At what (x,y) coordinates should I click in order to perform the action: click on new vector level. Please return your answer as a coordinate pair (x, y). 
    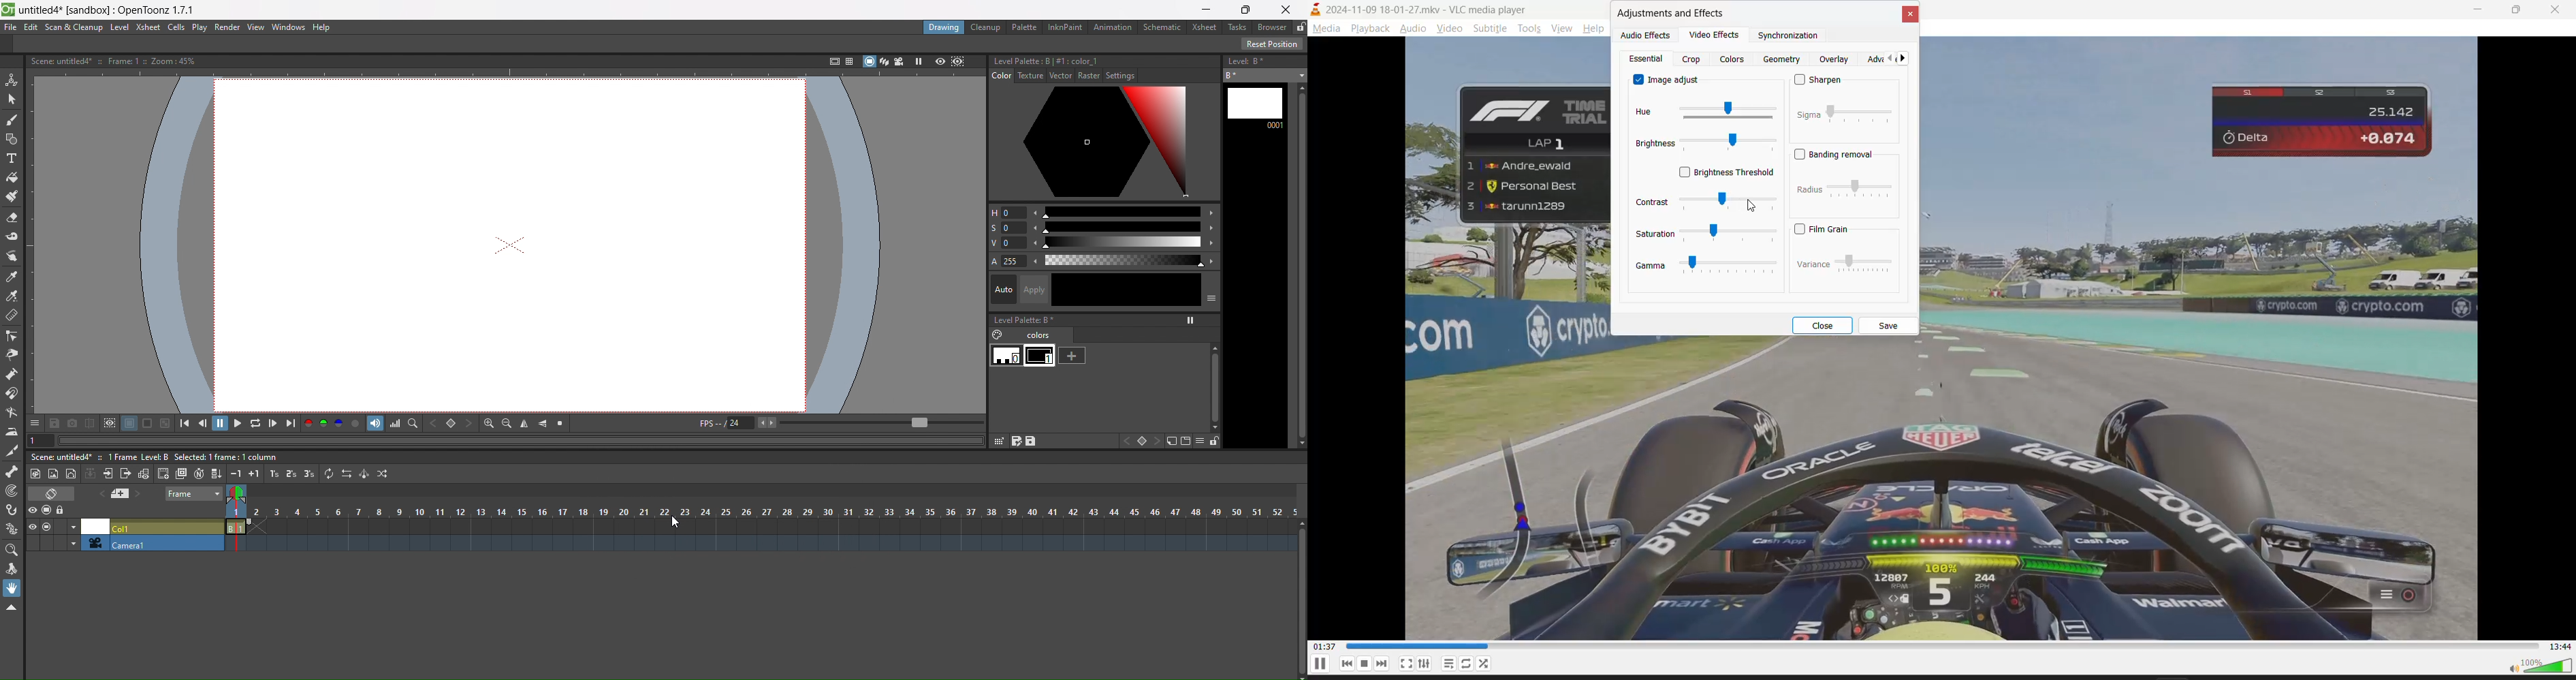
    Looking at the image, I should click on (71, 473).